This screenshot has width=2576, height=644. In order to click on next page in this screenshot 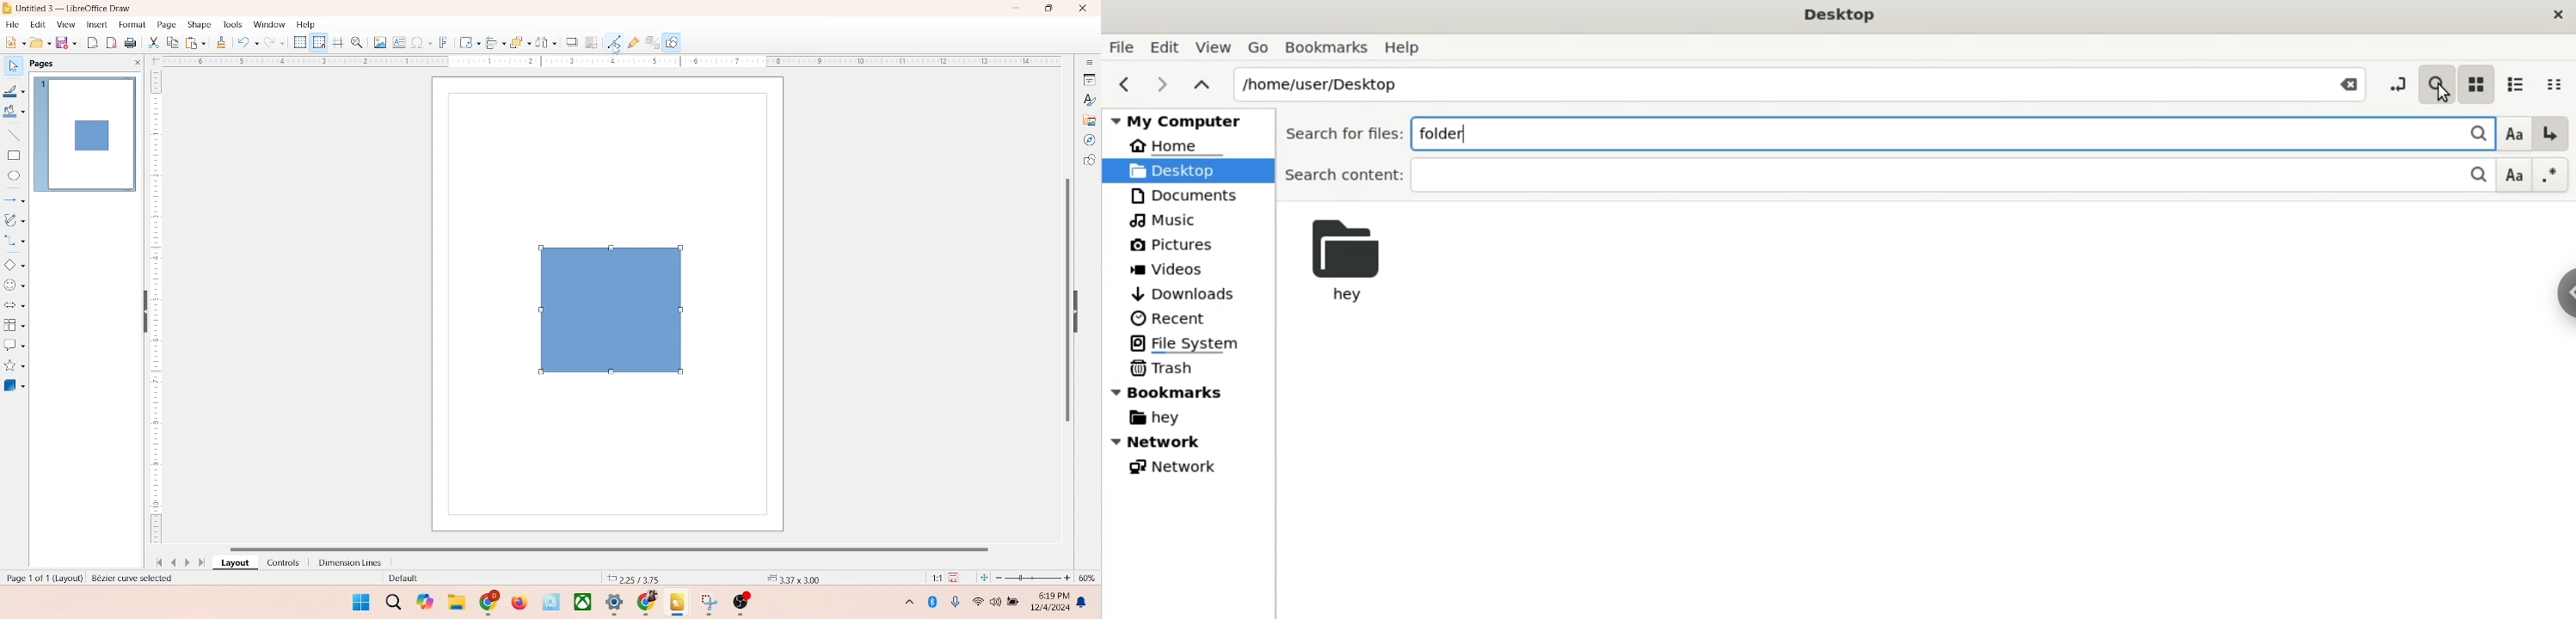, I will do `click(189, 562)`.